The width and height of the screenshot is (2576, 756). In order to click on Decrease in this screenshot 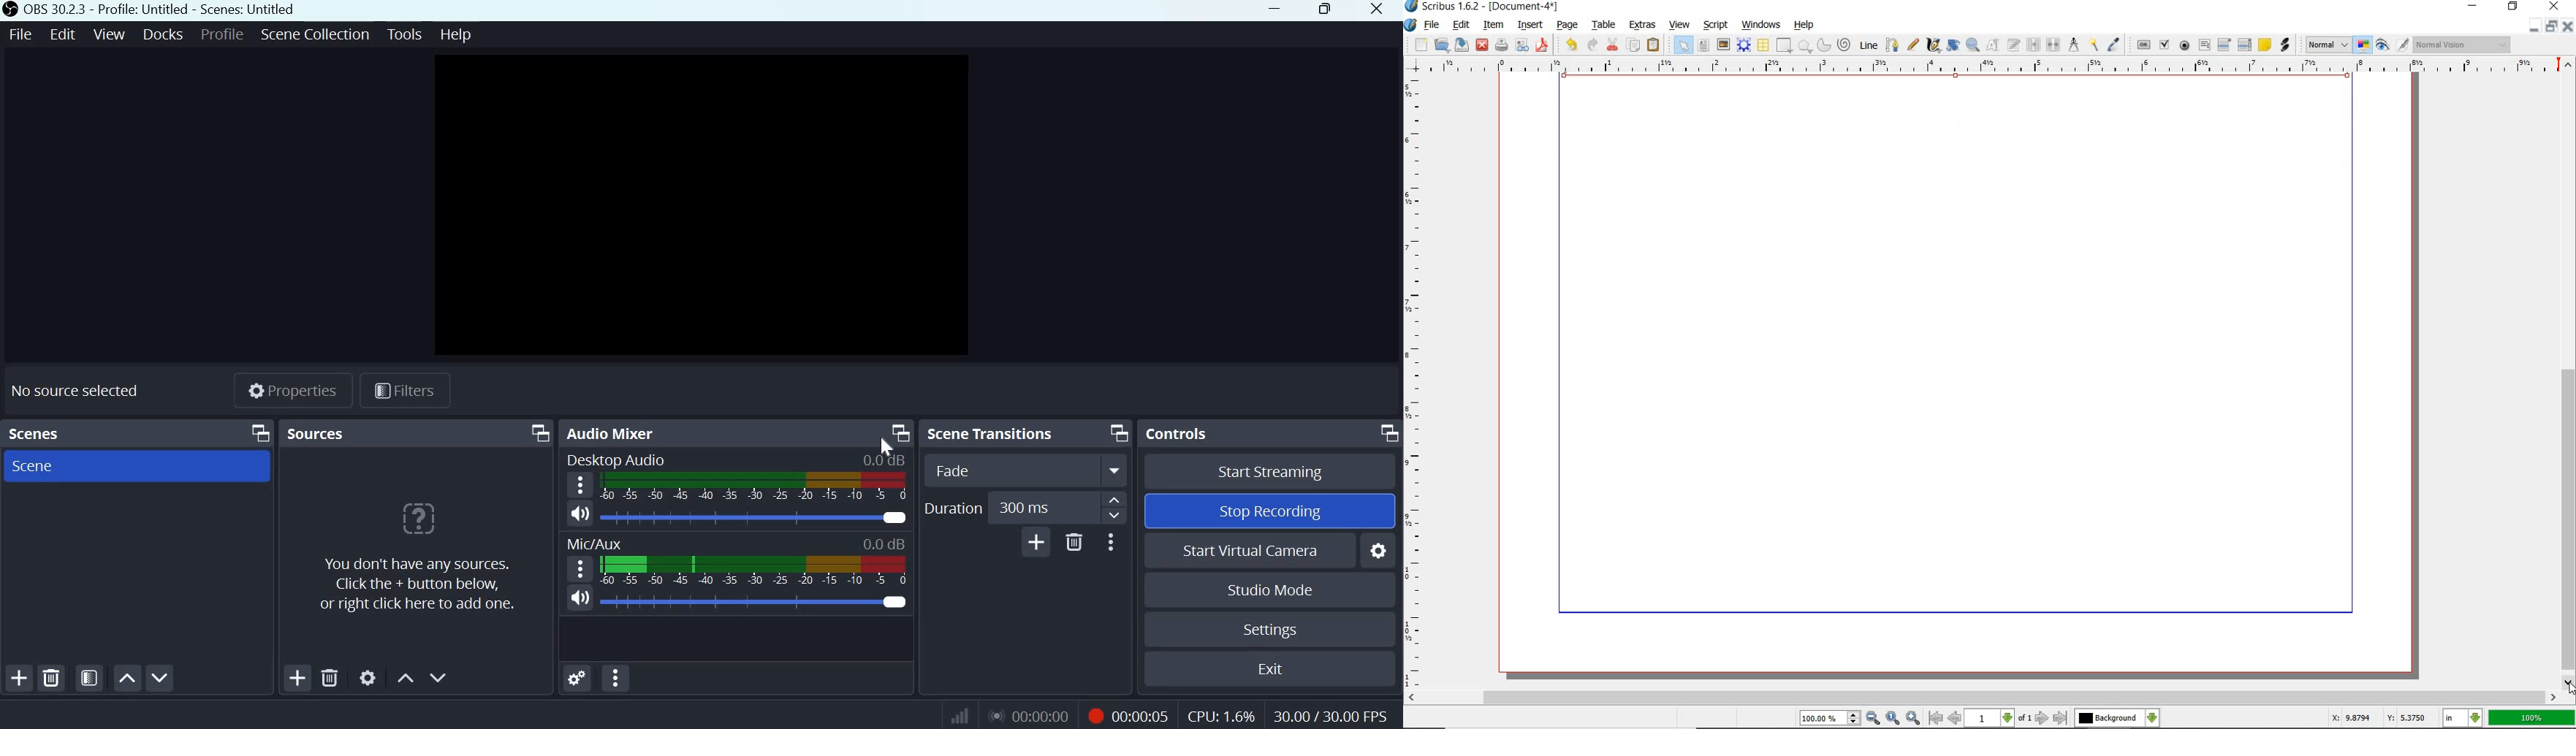, I will do `click(1117, 516)`.